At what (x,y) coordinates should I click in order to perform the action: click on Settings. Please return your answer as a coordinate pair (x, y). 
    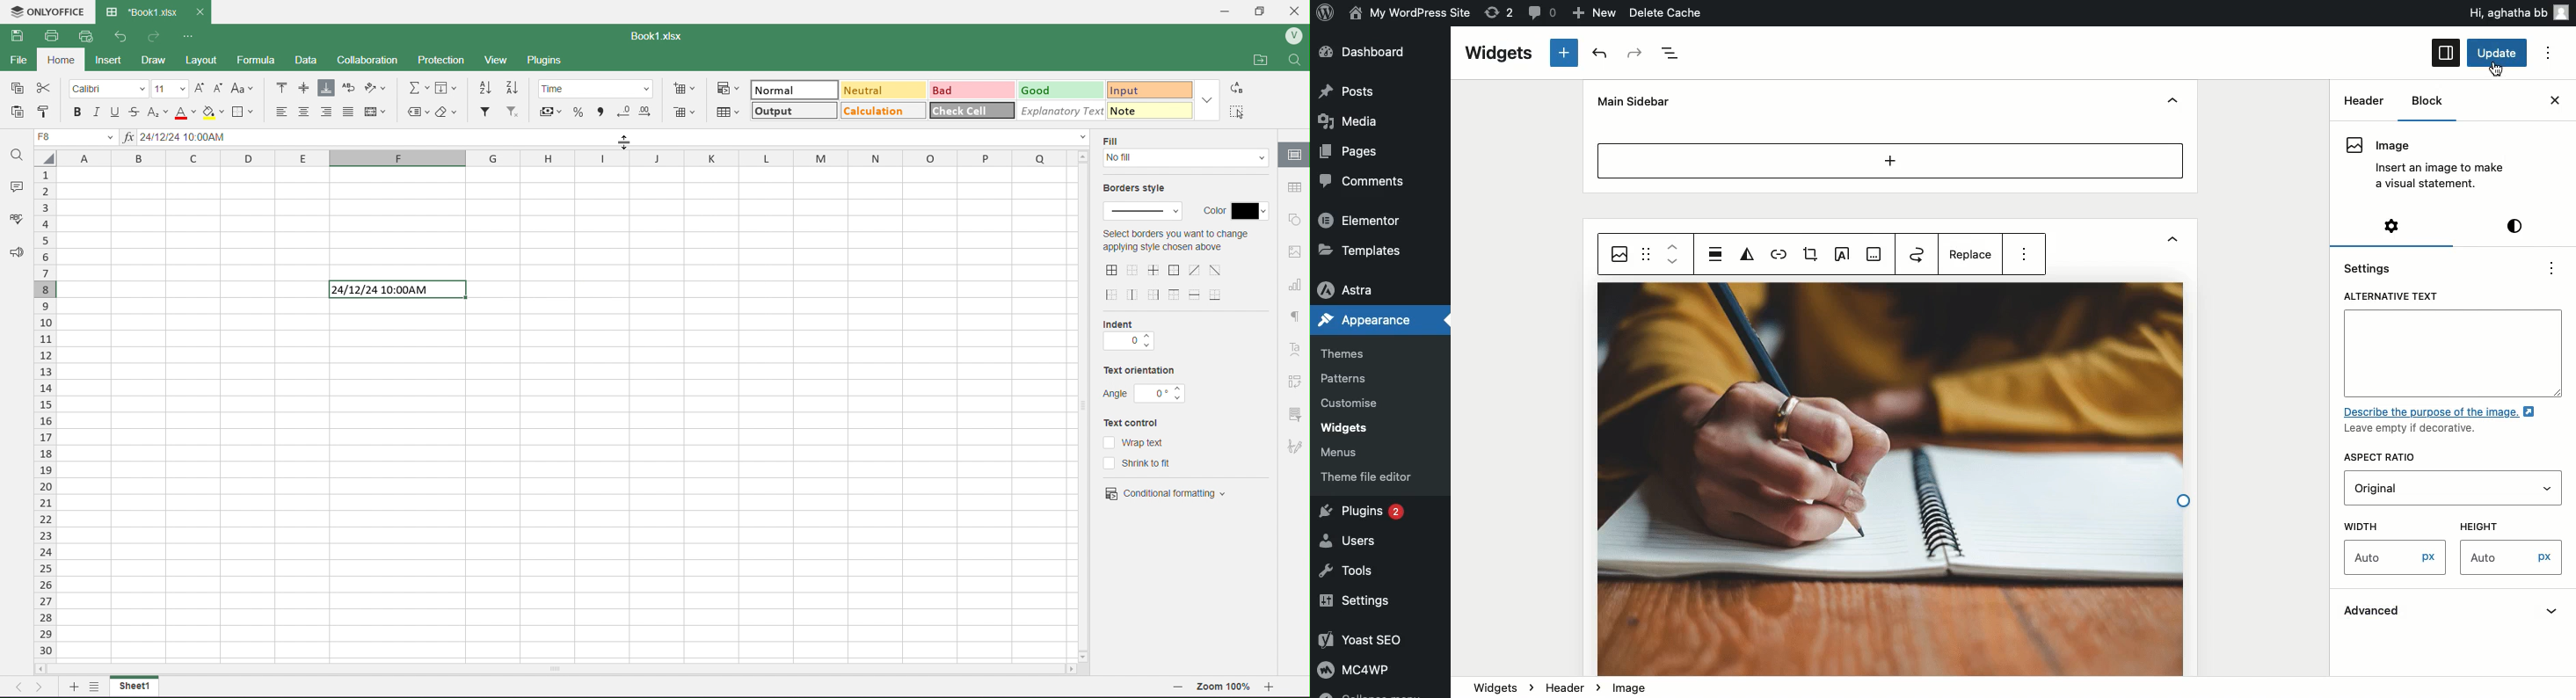
    Looking at the image, I should click on (1357, 602).